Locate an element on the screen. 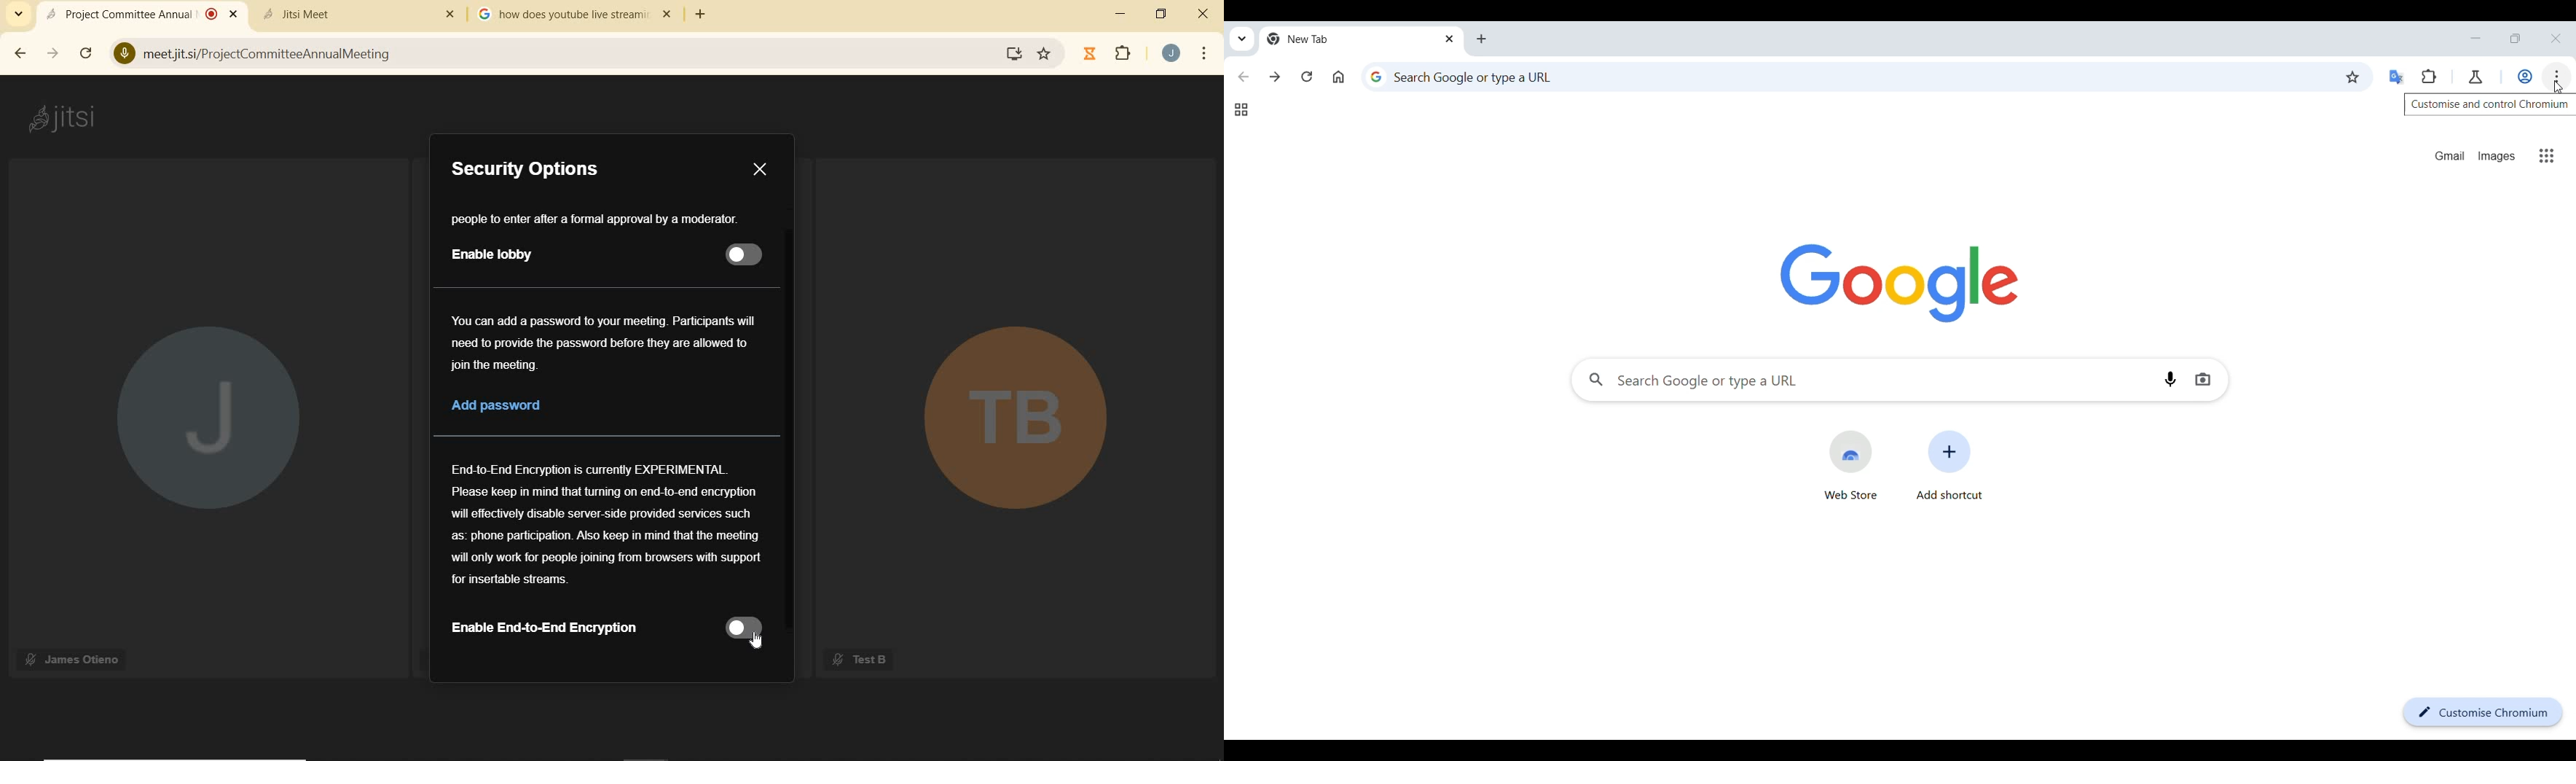  Jibble is located at coordinates (1090, 55).